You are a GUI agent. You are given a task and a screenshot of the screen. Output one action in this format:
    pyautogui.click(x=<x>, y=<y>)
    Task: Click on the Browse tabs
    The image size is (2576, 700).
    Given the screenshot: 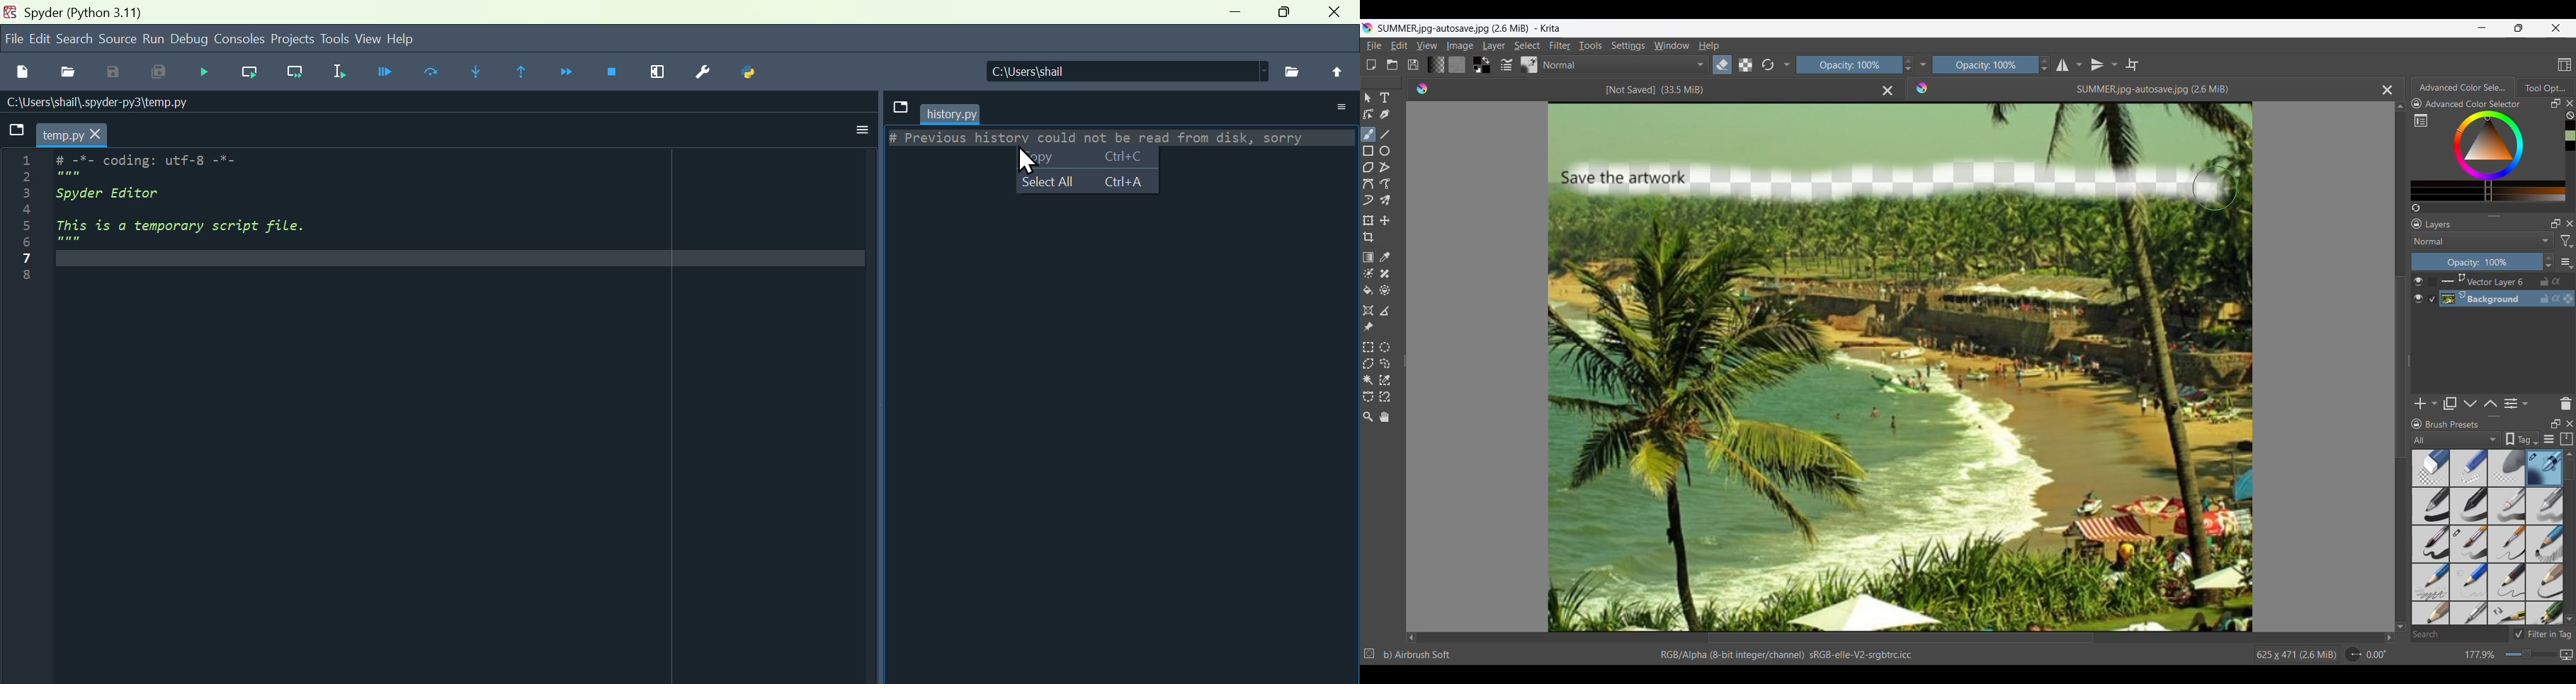 What is the action you would take?
    pyautogui.click(x=18, y=134)
    